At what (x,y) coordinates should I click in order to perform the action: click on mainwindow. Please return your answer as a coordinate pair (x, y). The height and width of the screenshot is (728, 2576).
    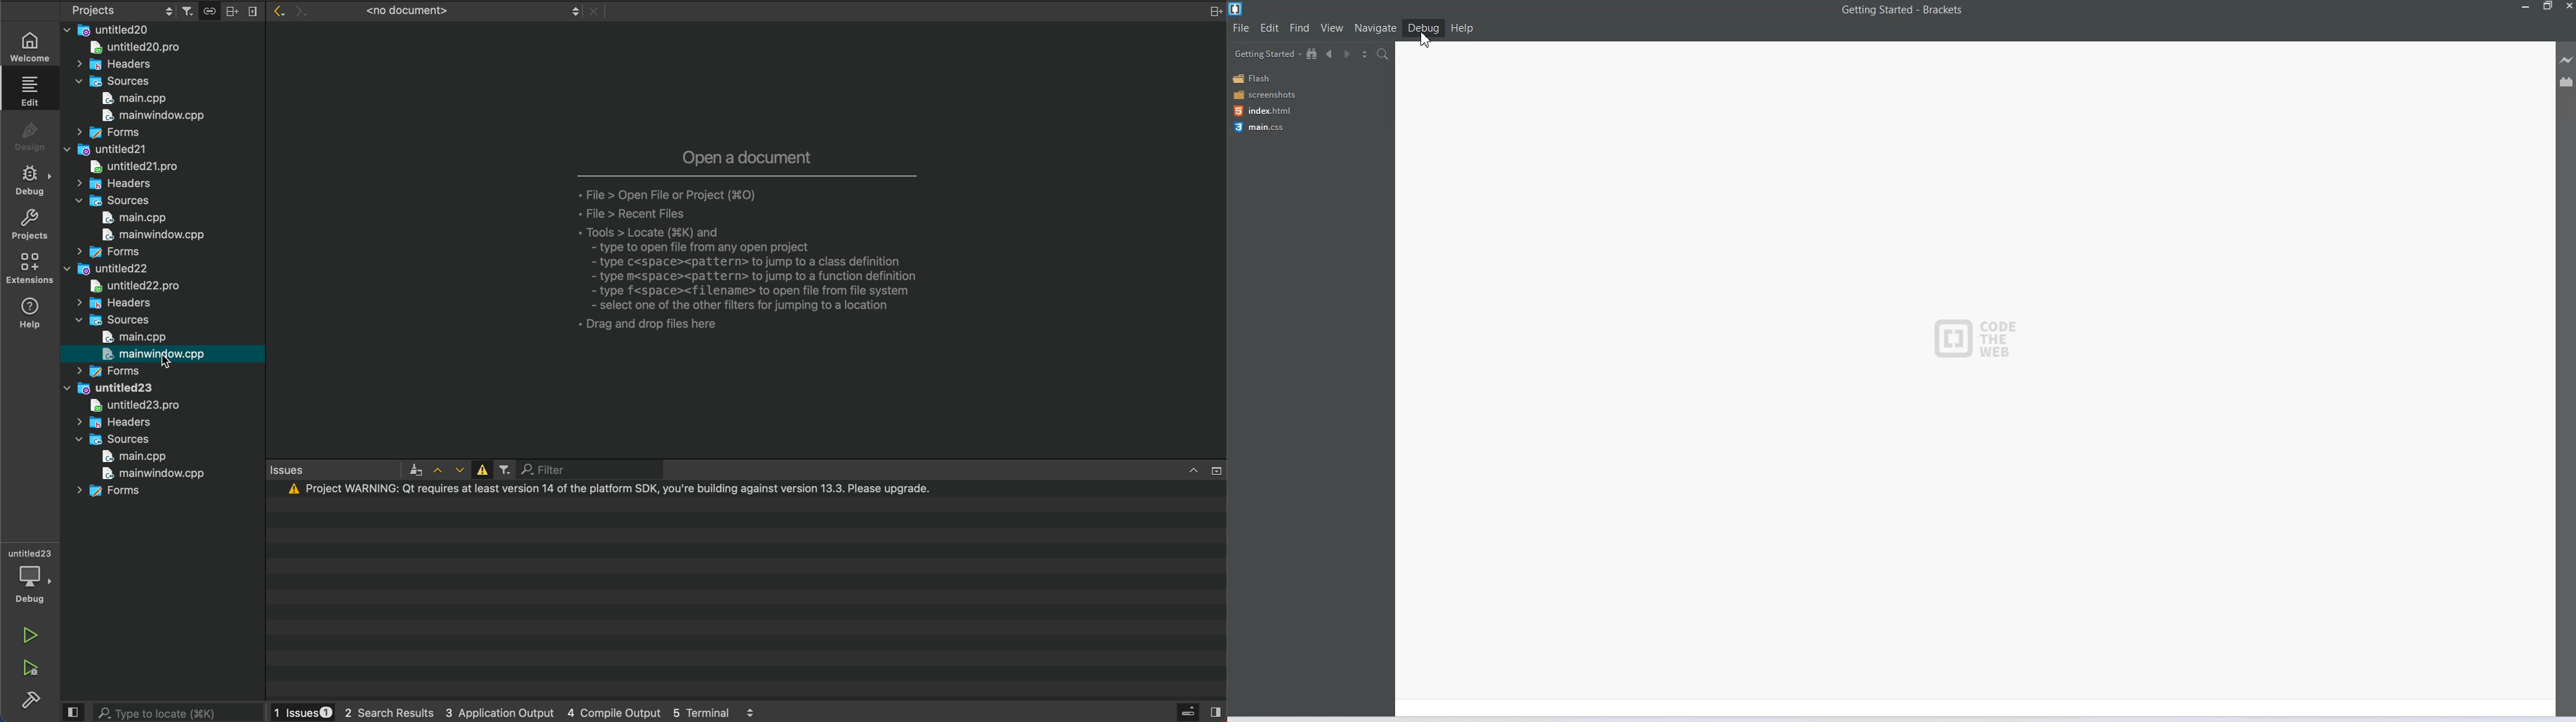
    Looking at the image, I should click on (146, 236).